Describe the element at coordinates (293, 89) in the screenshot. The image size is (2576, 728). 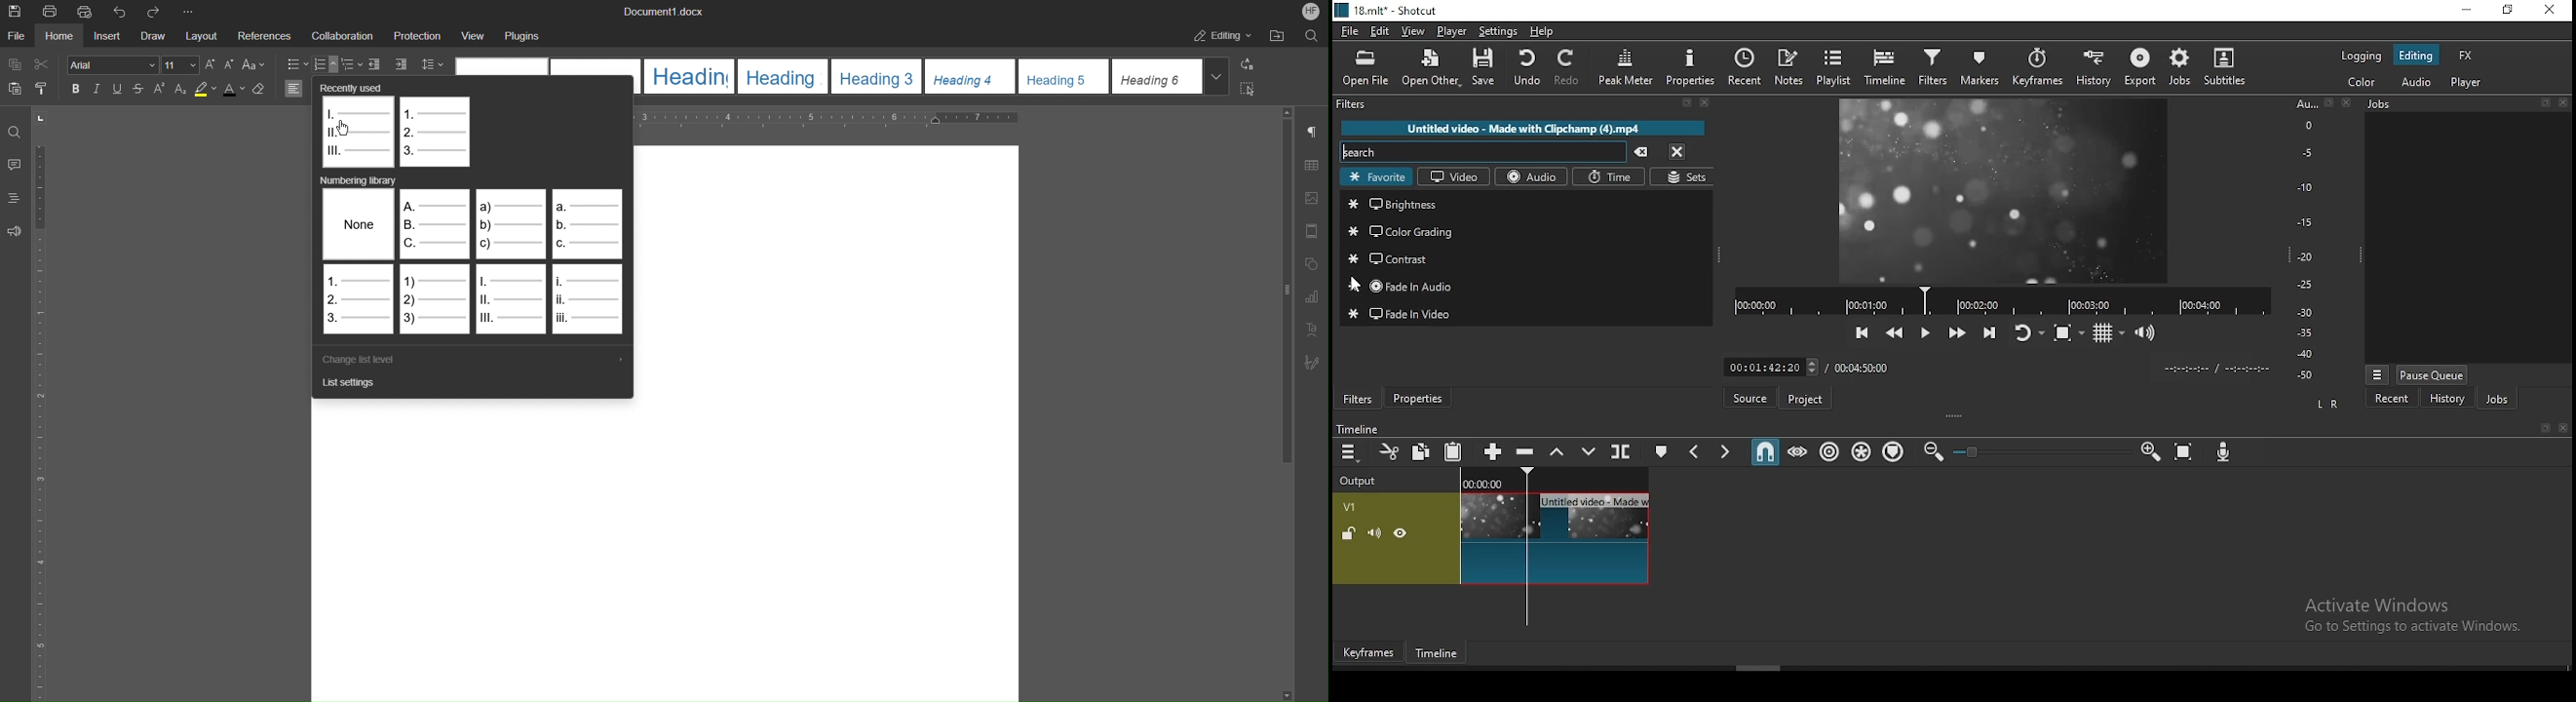
I see `Left Align` at that location.